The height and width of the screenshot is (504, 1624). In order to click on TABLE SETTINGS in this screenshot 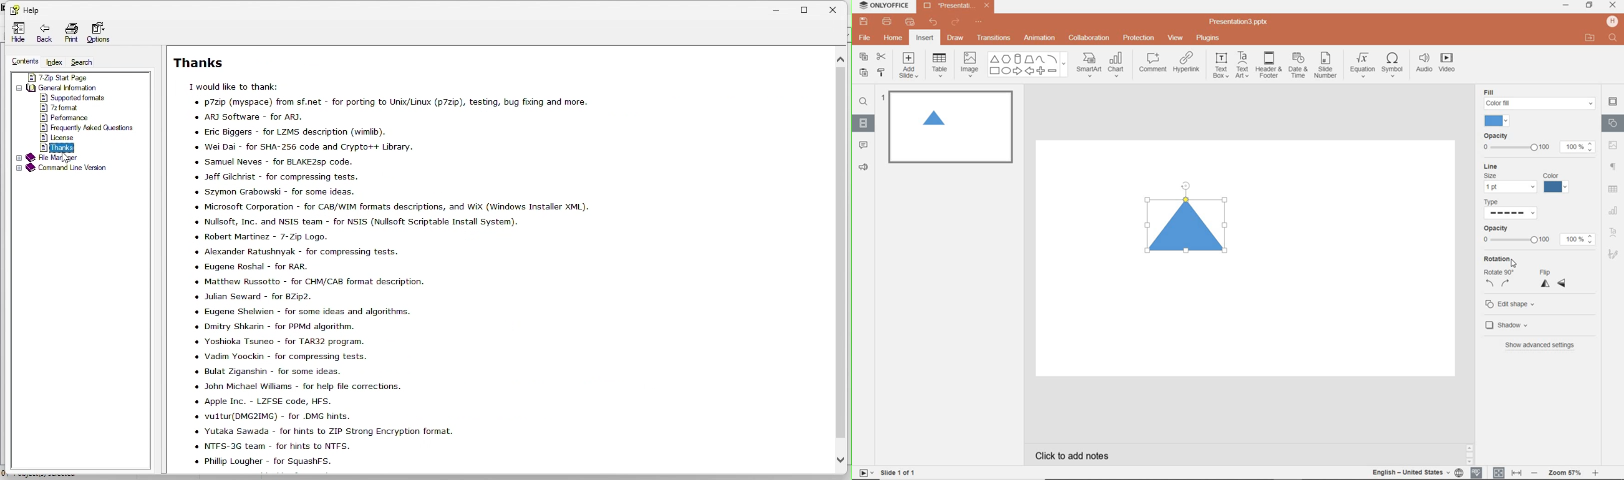, I will do `click(1613, 189)`.